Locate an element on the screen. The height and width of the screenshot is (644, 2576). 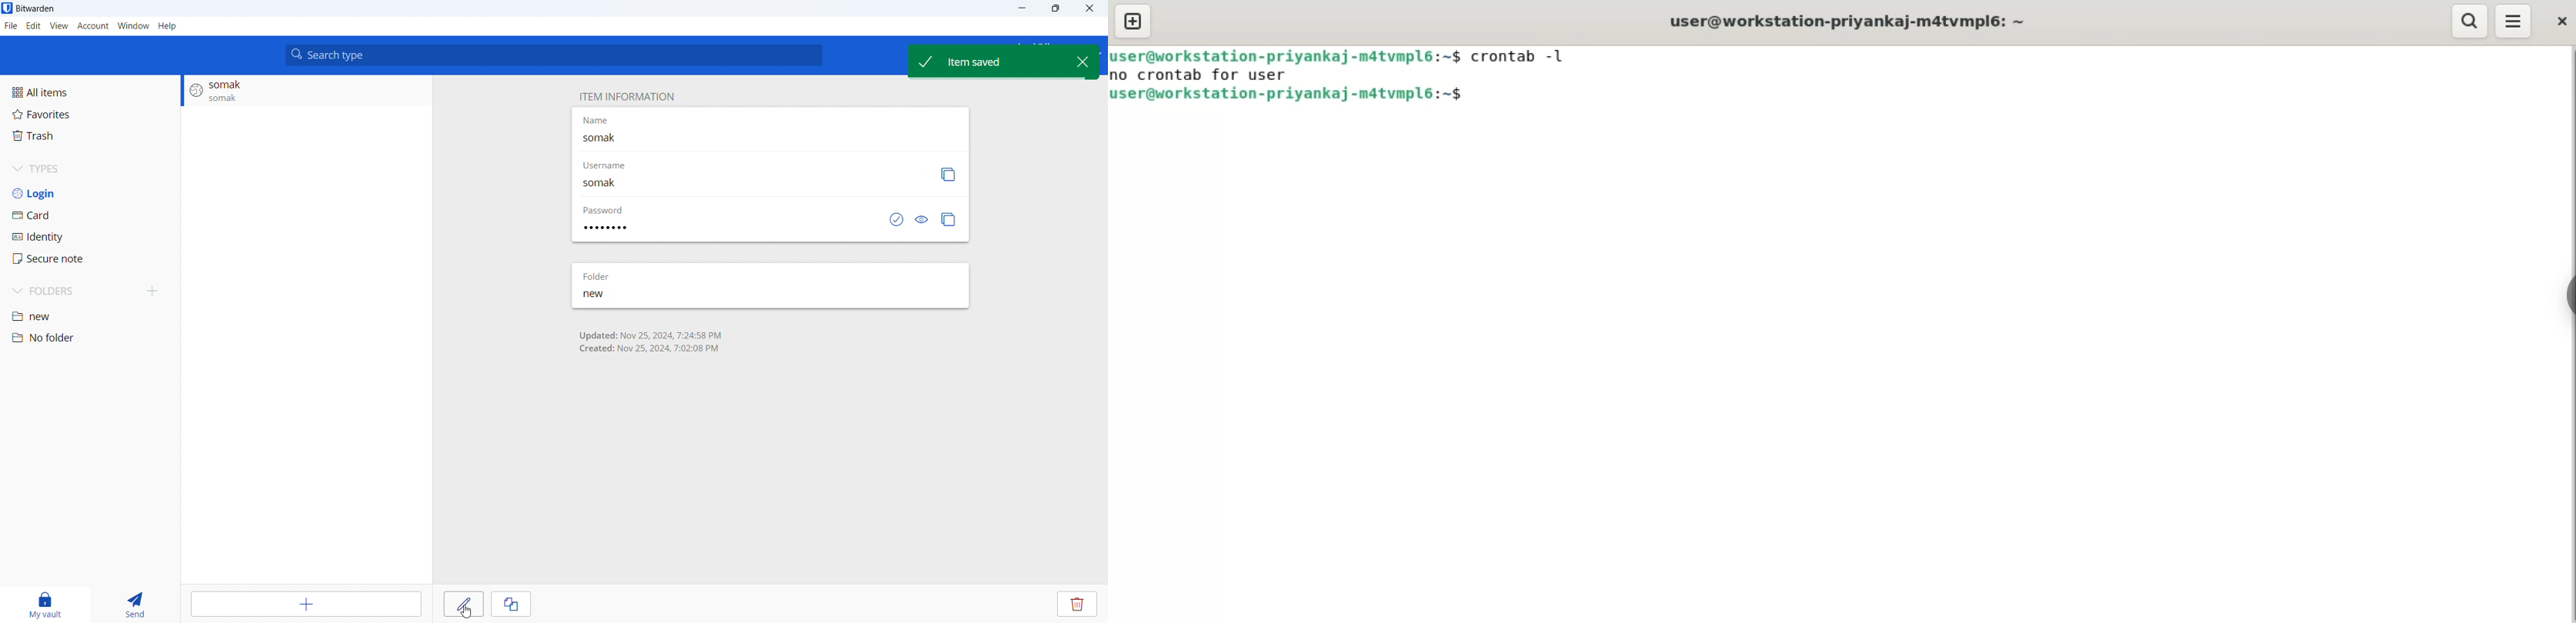
username is located at coordinates (616, 167).